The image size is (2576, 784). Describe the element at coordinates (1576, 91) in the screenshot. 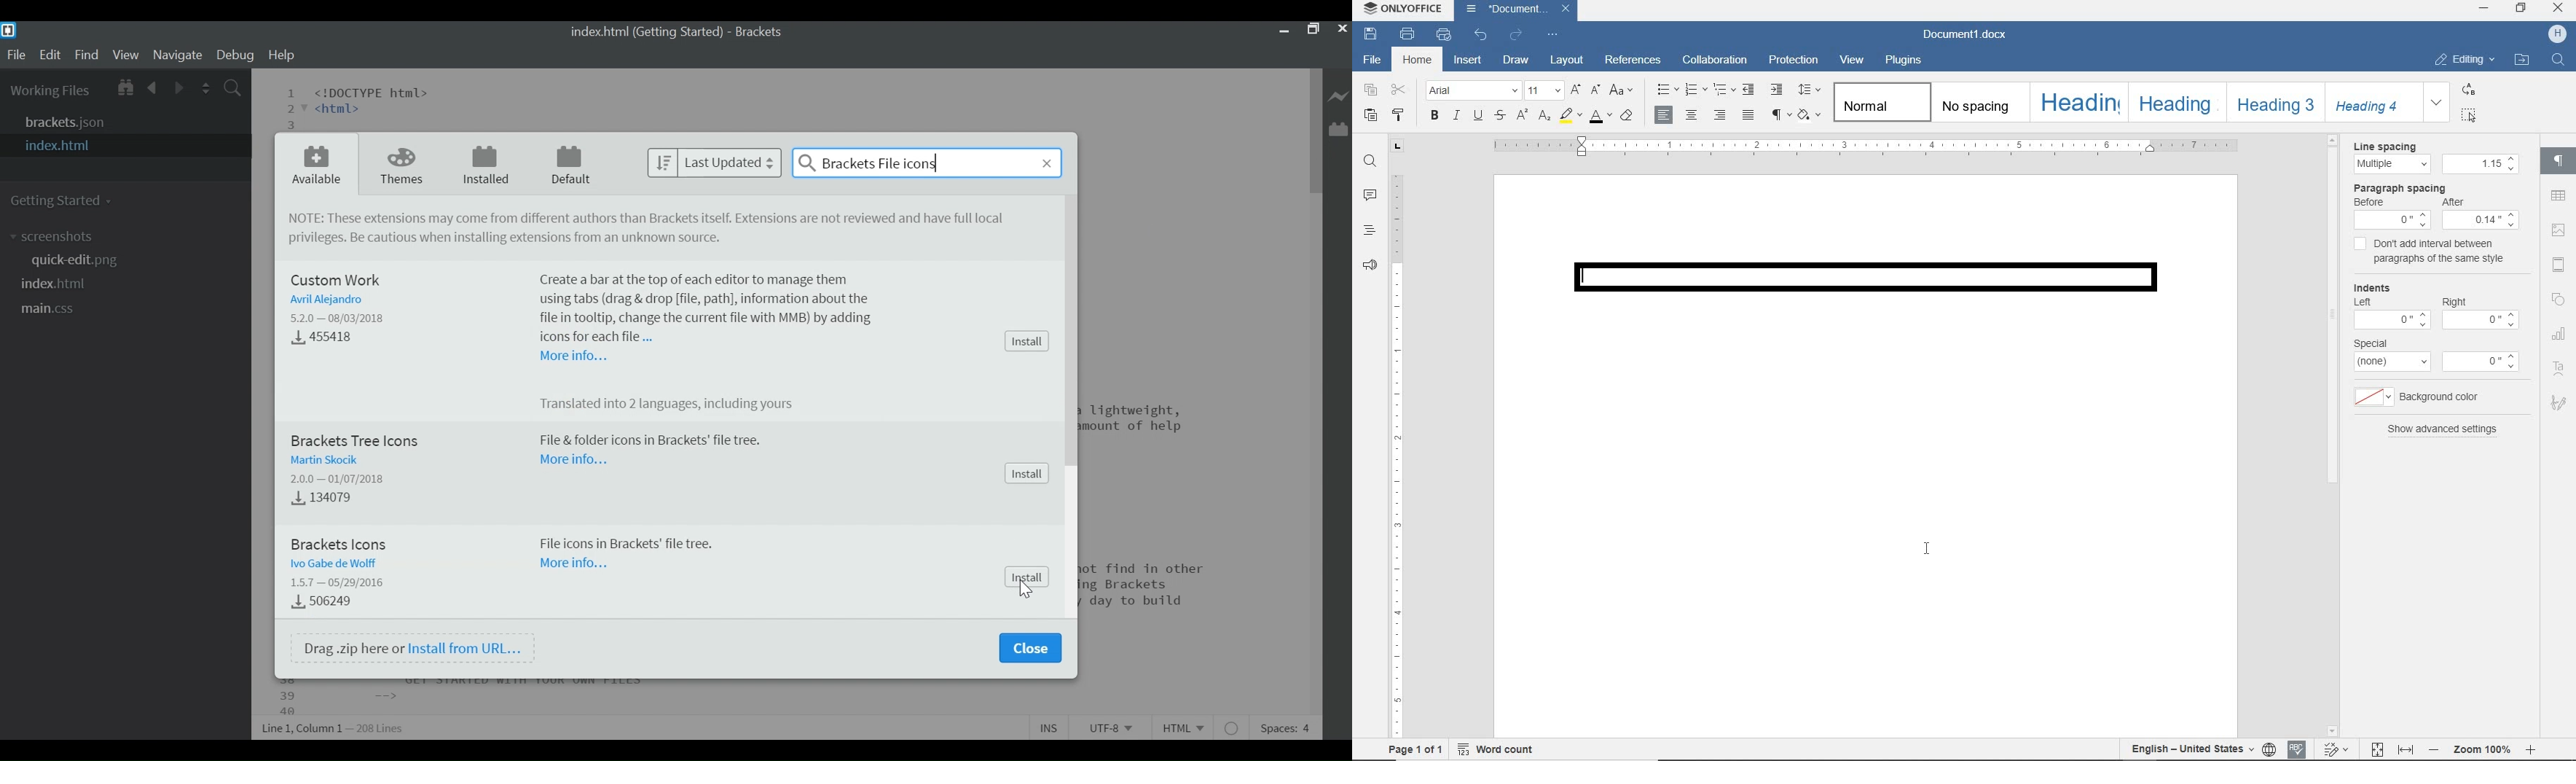

I see `increment font size` at that location.